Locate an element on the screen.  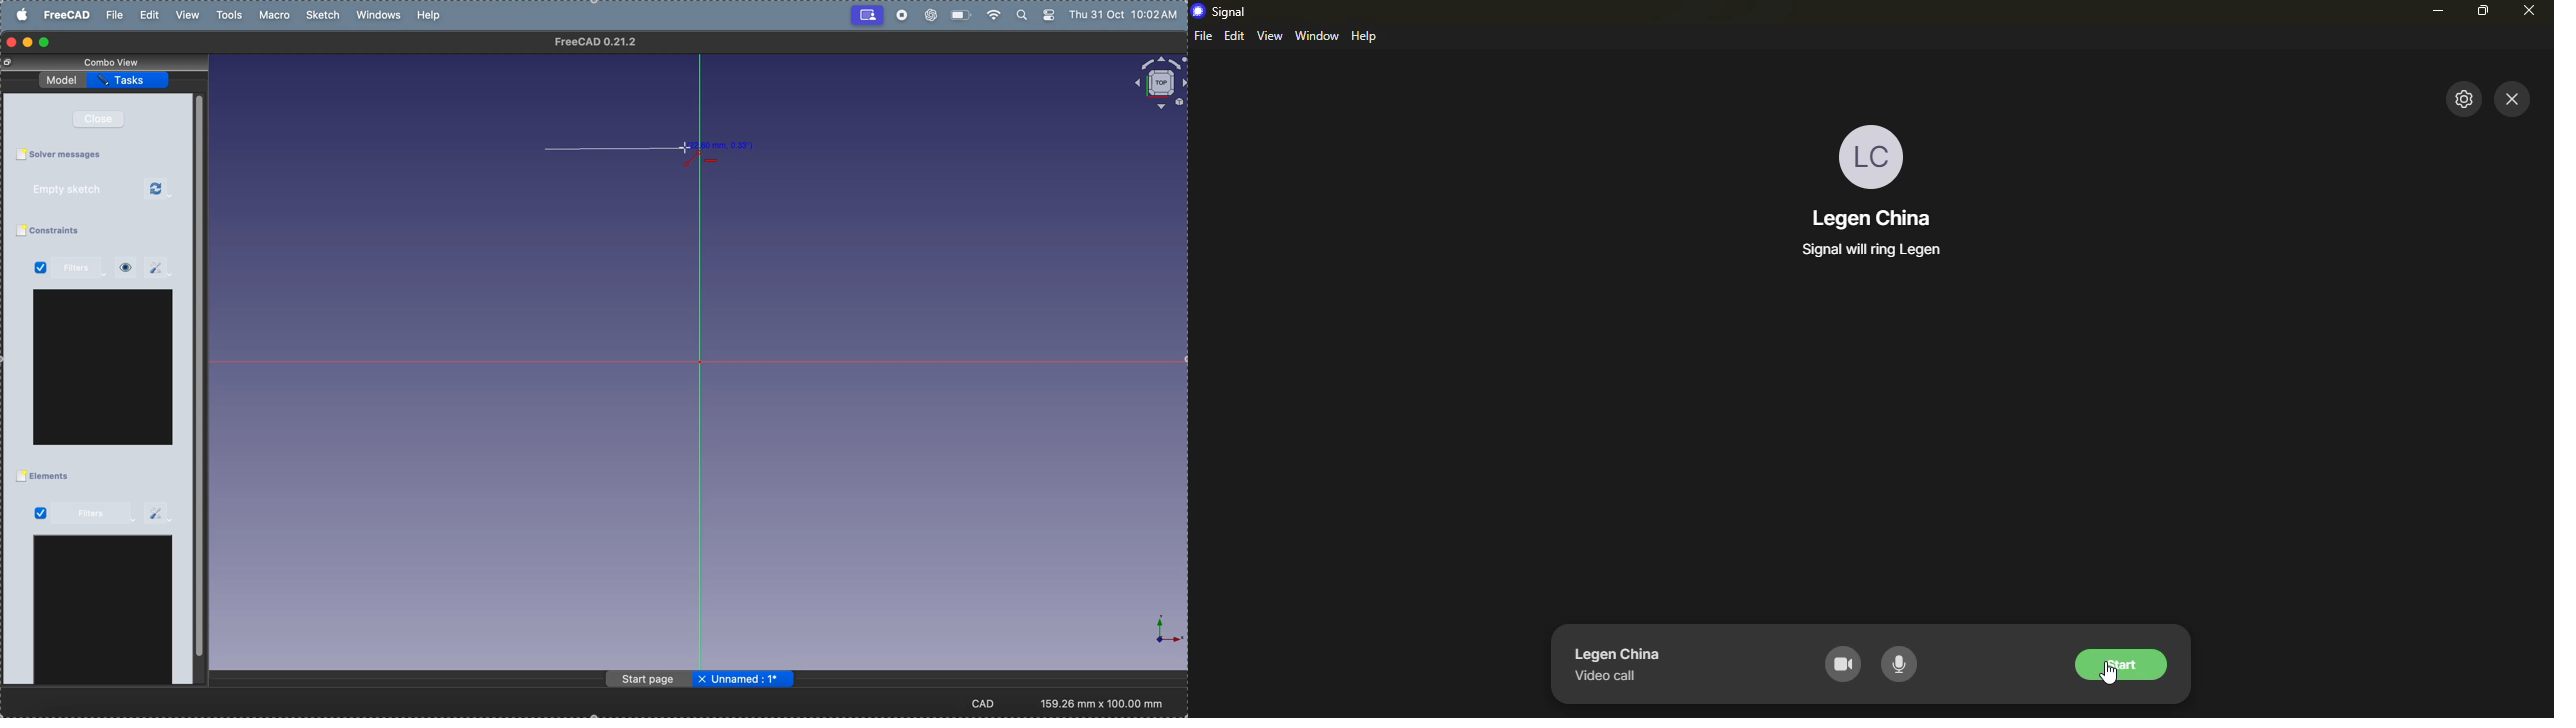
Recording is located at coordinates (868, 14).